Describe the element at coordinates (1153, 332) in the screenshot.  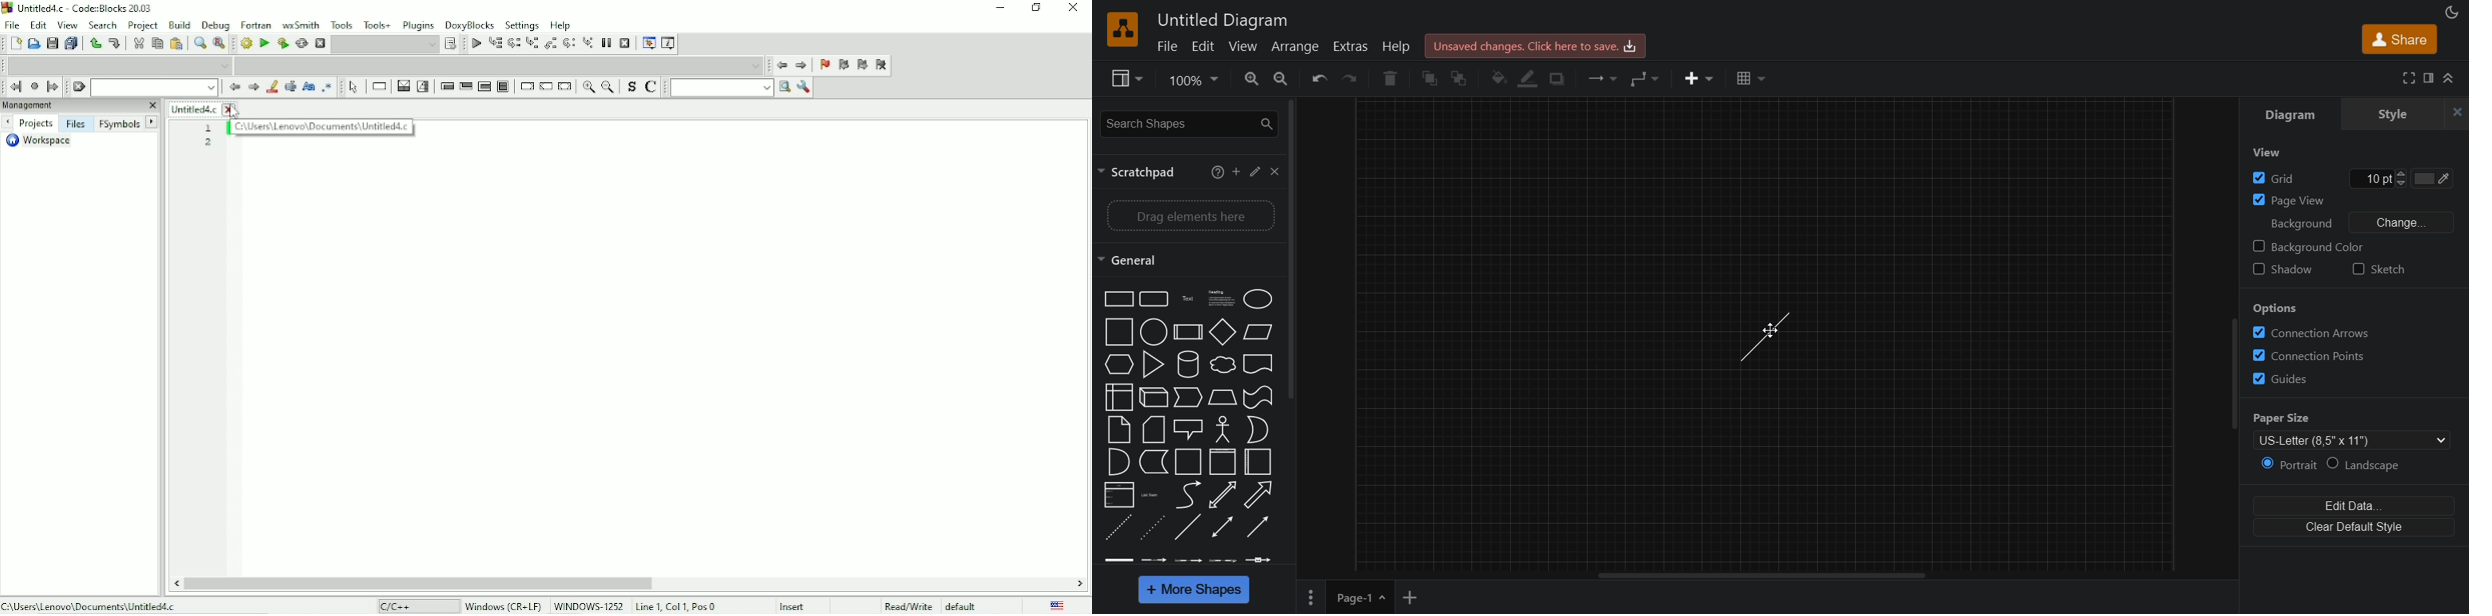
I see `Circle` at that location.